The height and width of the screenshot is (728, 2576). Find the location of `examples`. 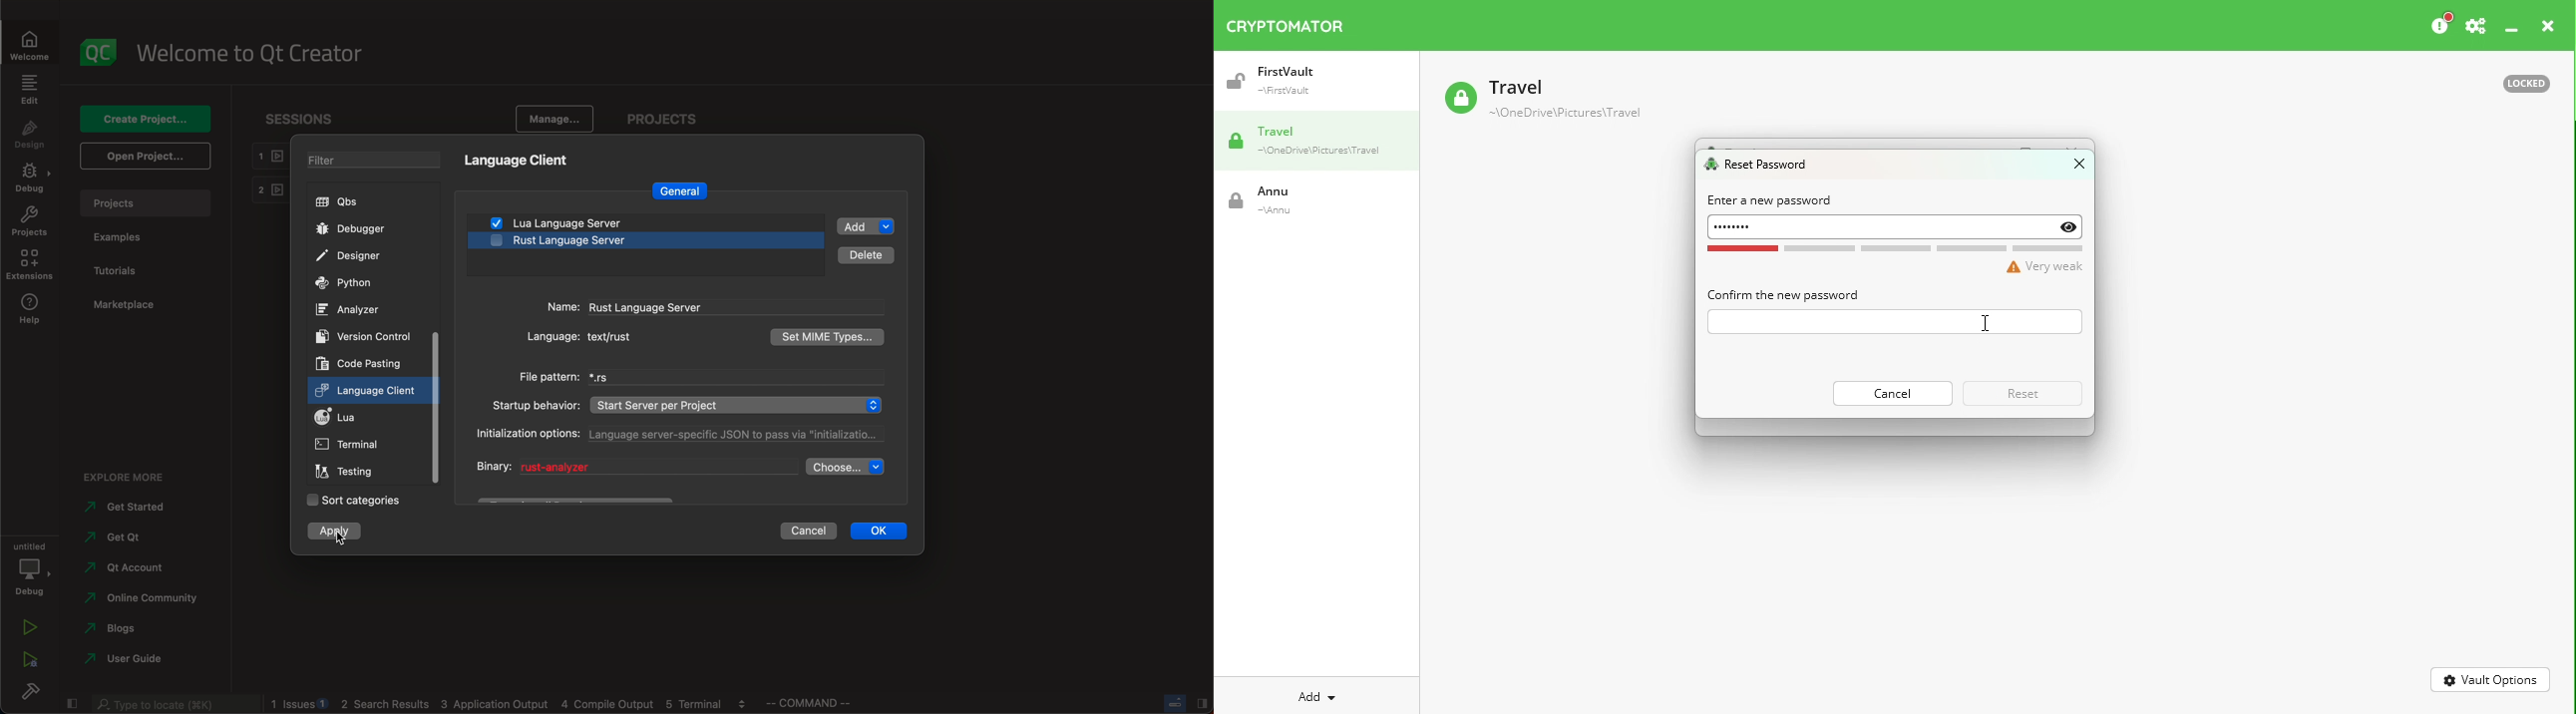

examples is located at coordinates (126, 237).